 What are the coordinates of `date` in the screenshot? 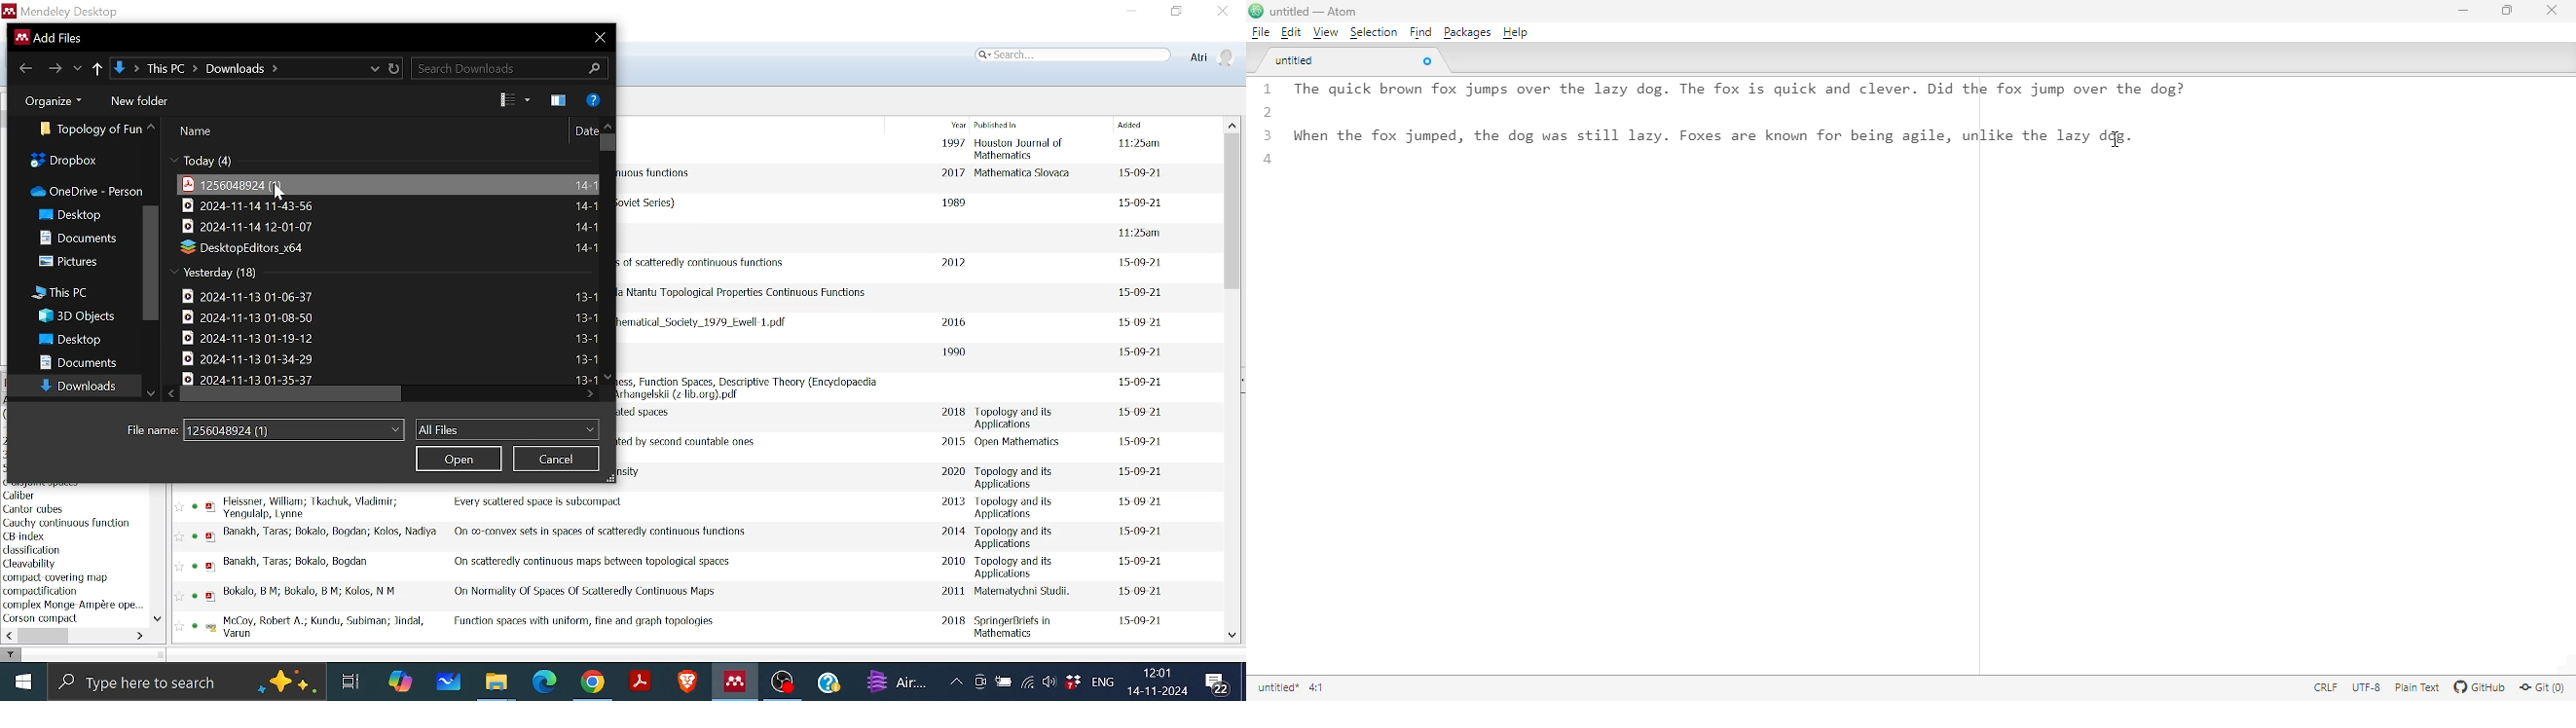 It's located at (1139, 472).